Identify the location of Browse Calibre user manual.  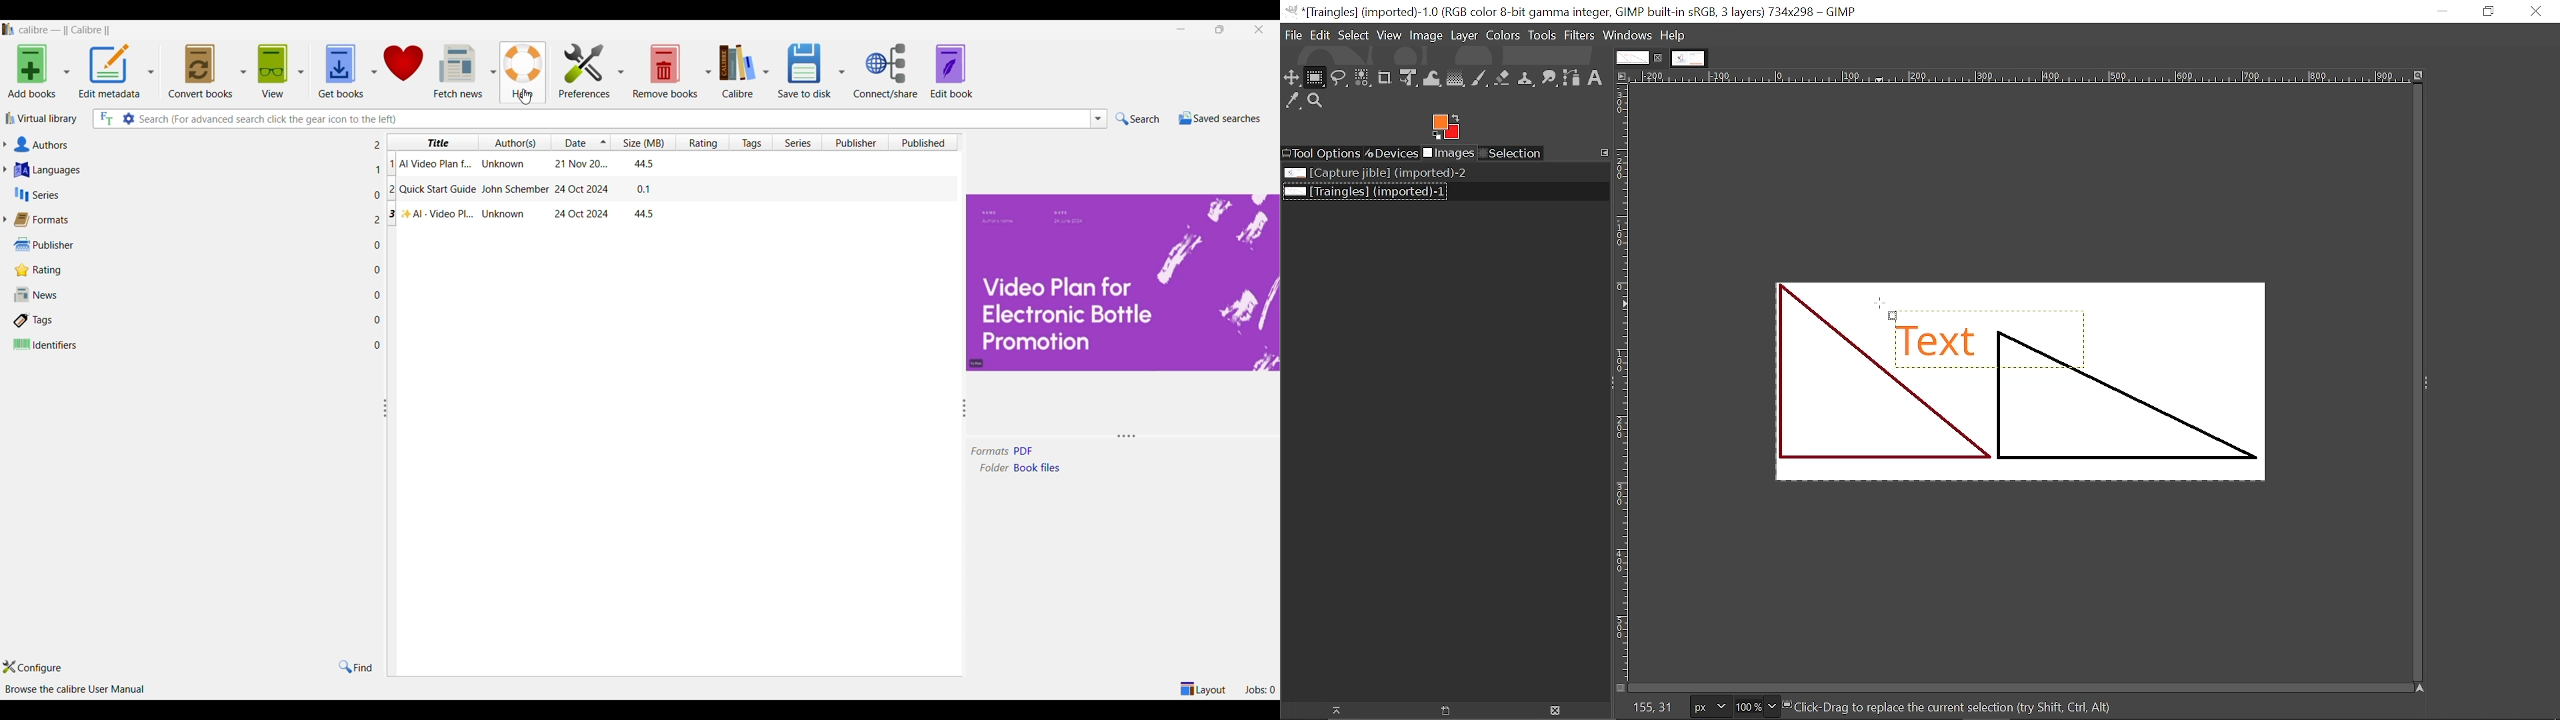
(75, 689).